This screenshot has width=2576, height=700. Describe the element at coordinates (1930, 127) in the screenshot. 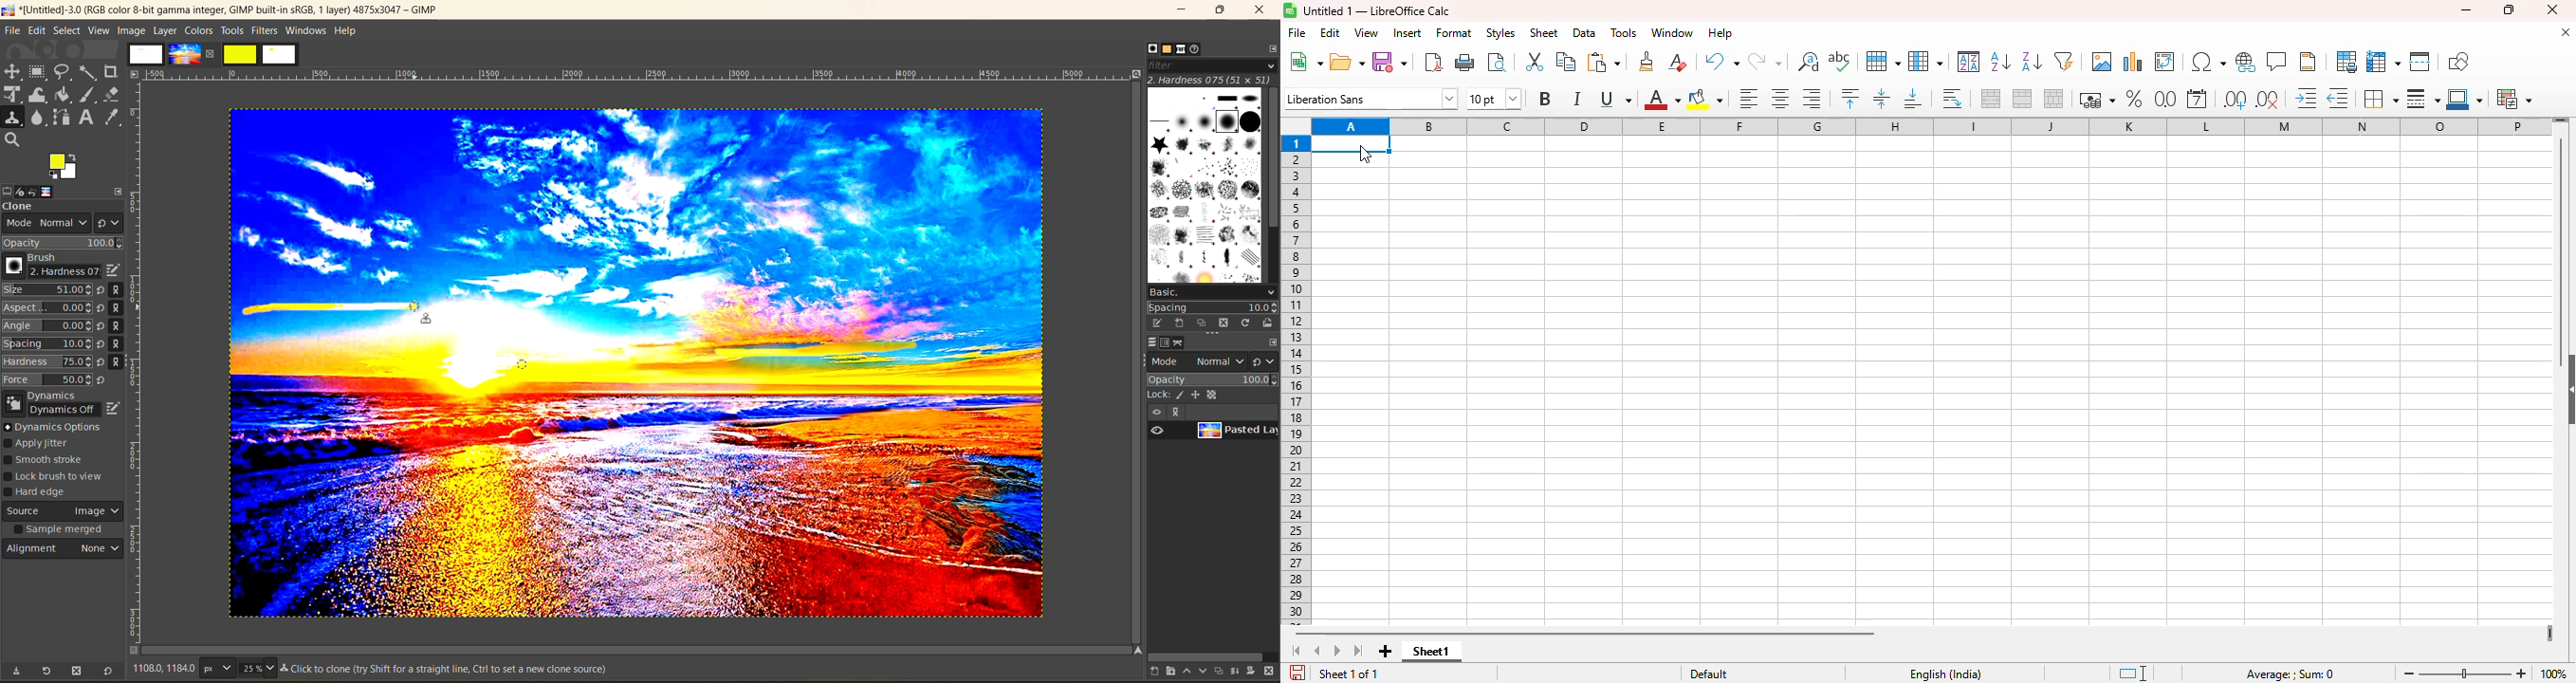

I see `columns` at that location.